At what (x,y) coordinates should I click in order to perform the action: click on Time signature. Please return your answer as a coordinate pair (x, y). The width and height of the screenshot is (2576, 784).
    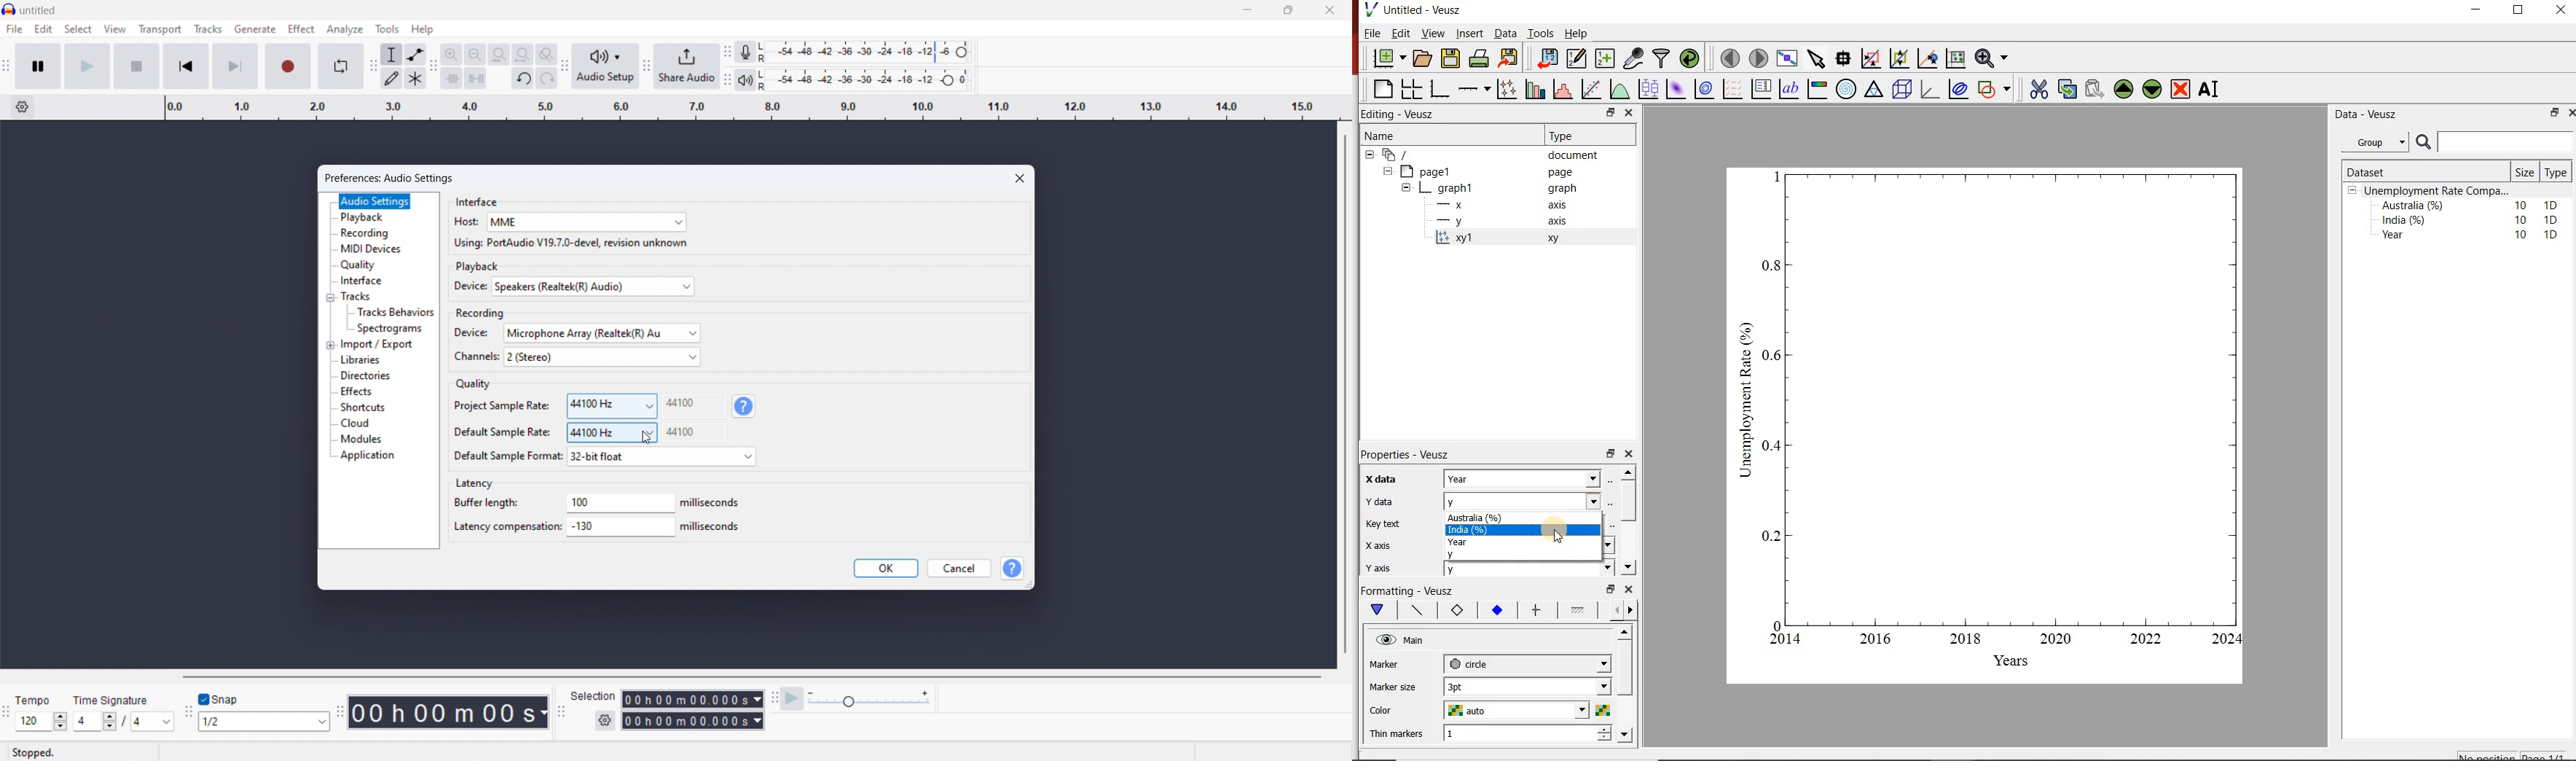
    Looking at the image, I should click on (114, 699).